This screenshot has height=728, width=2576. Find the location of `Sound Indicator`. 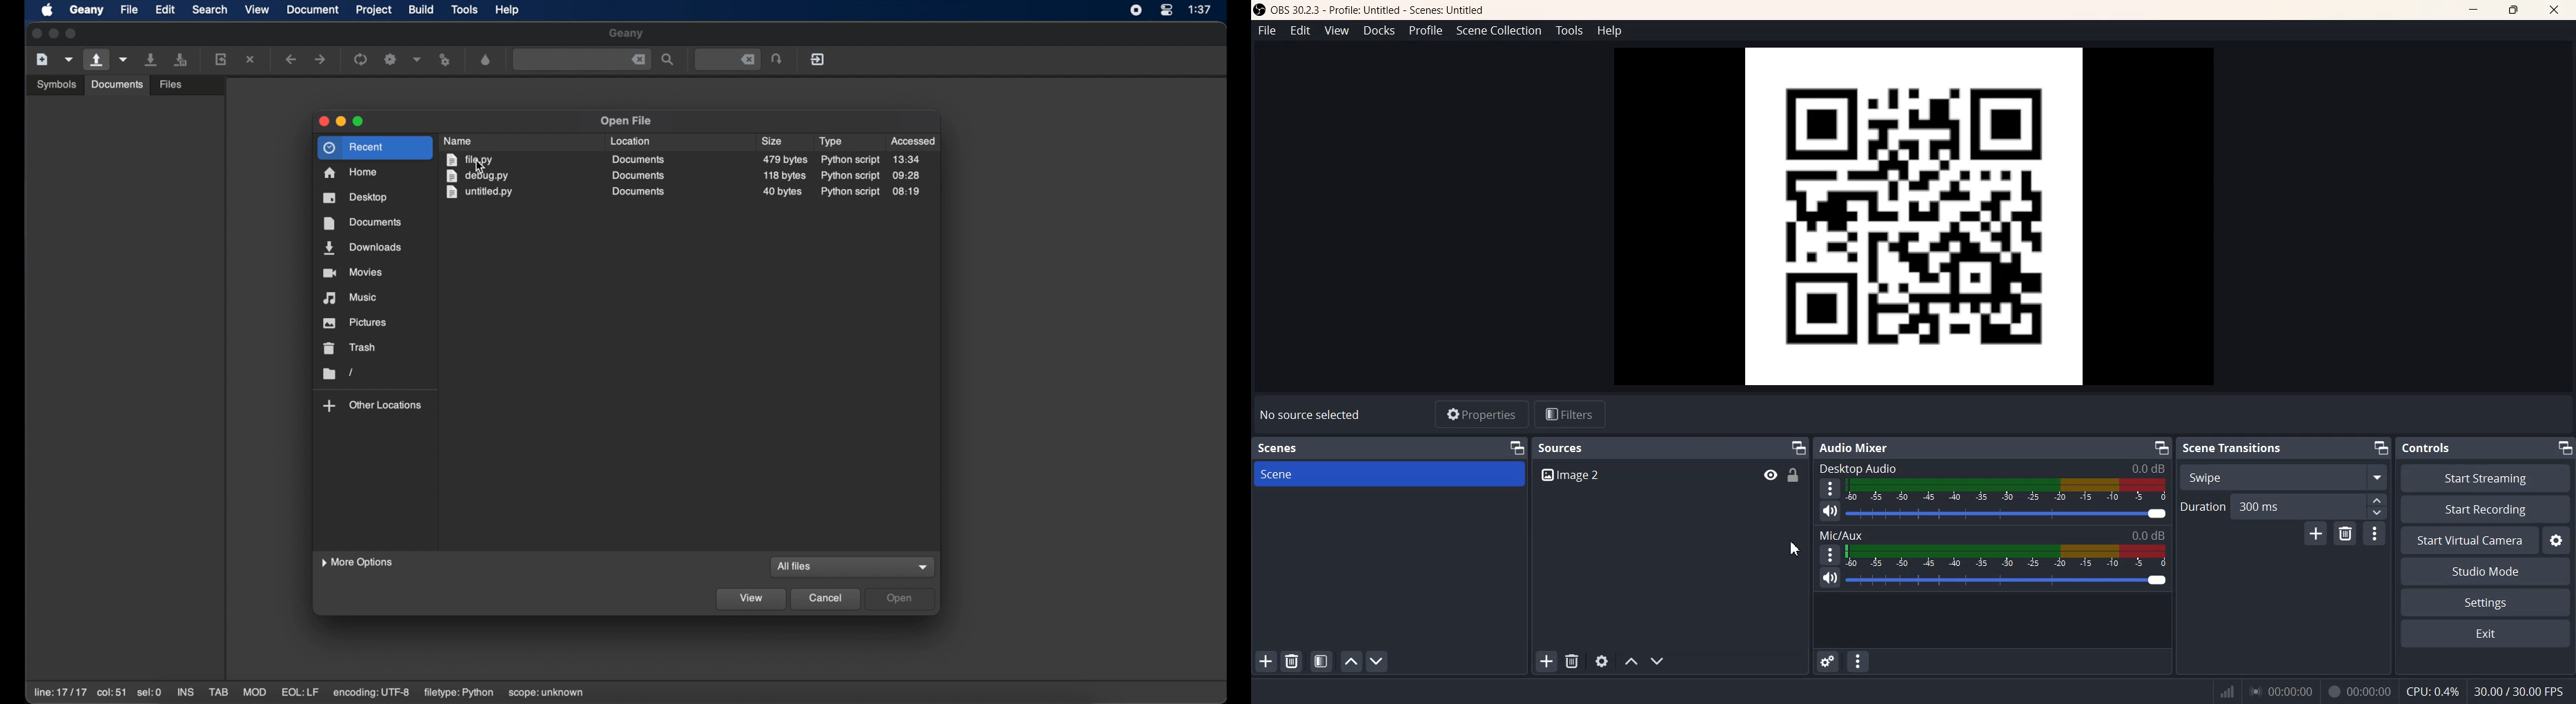

Sound Indicator is located at coordinates (2009, 489).